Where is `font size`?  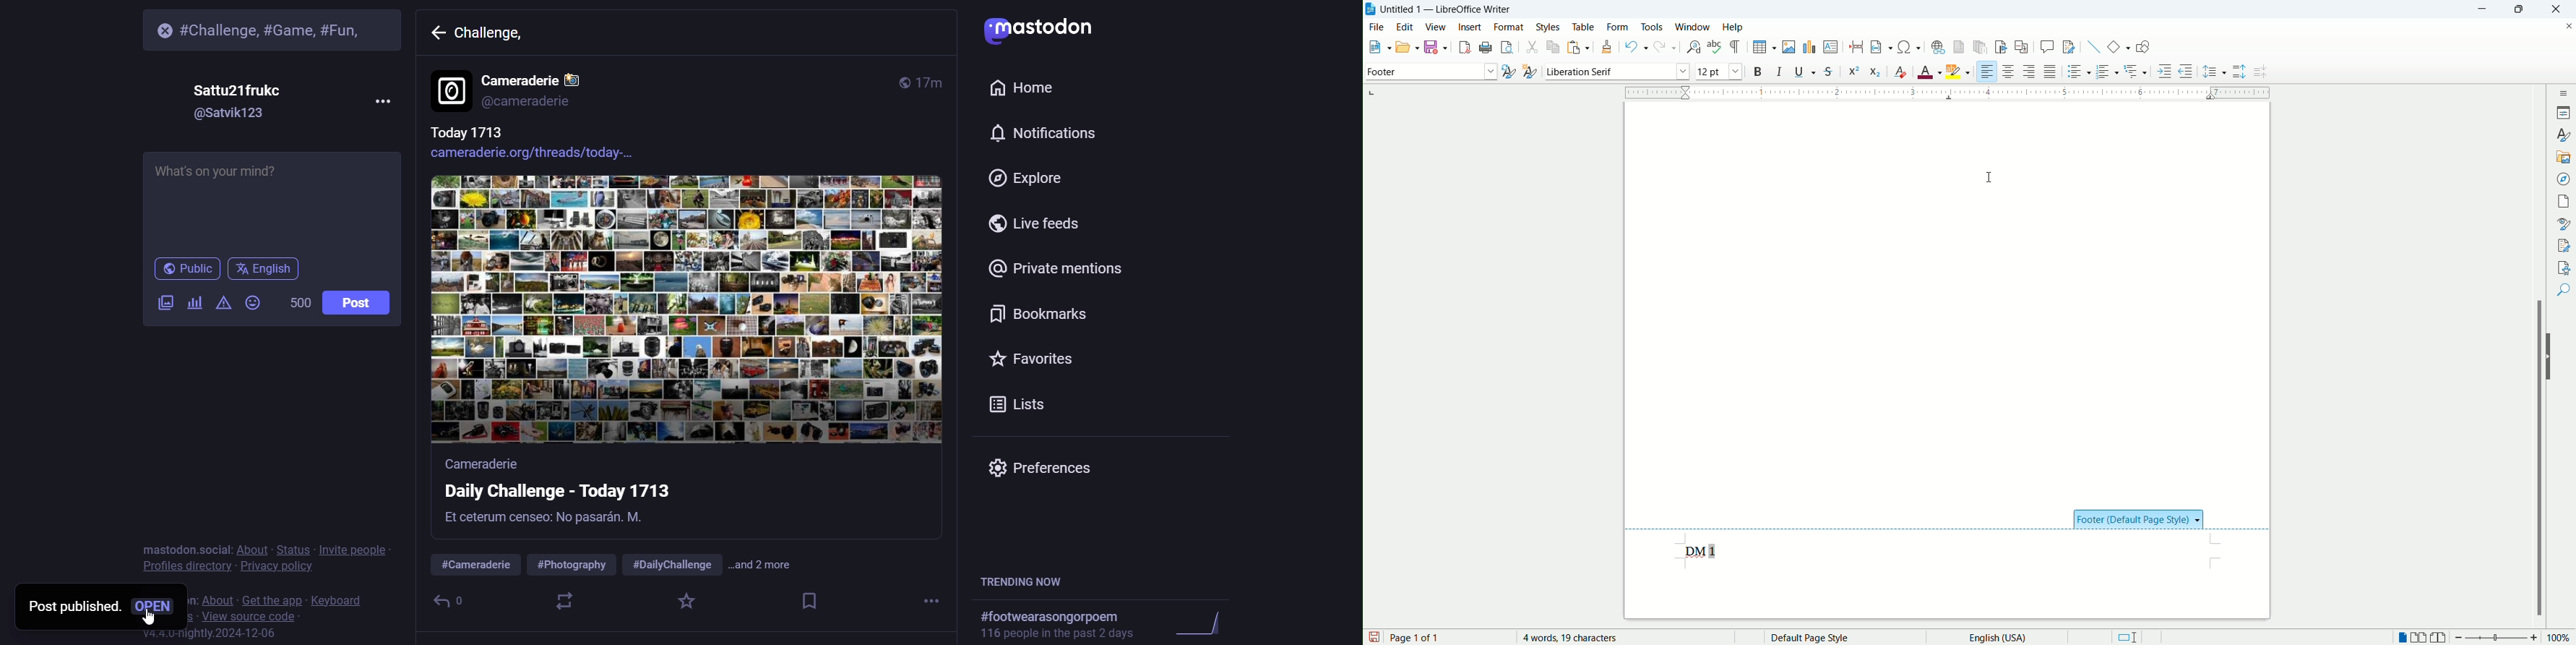 font size is located at coordinates (1718, 71).